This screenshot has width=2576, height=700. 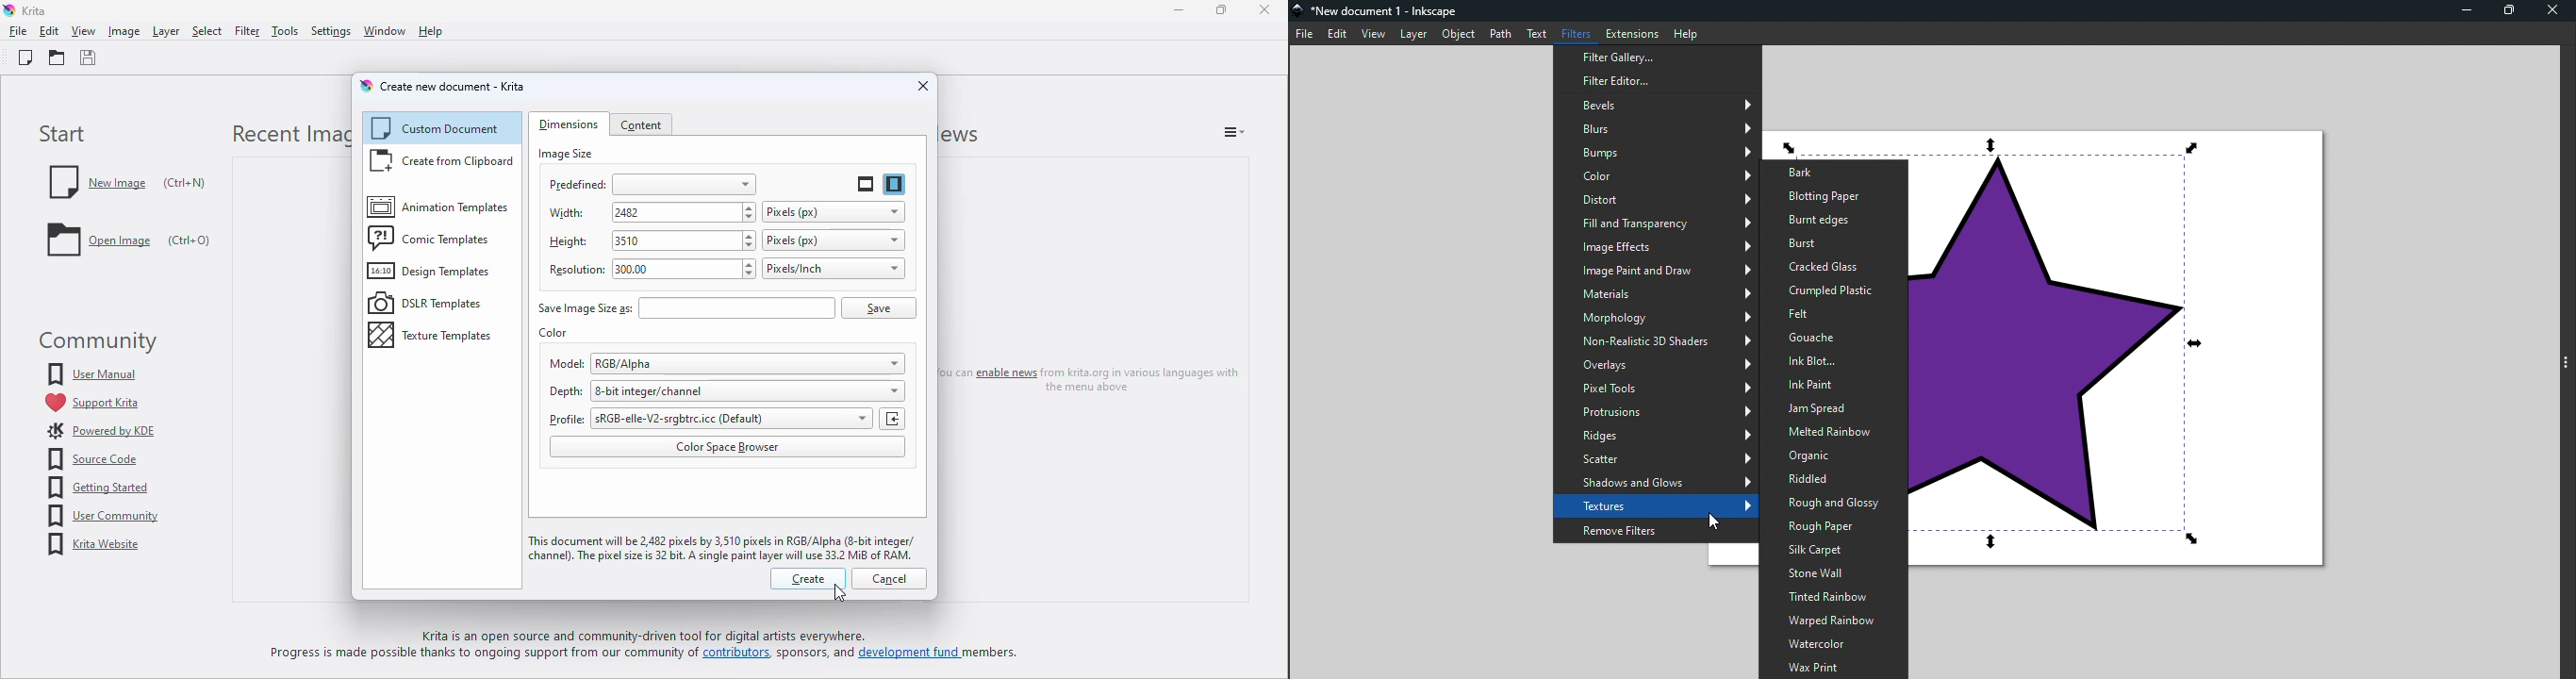 What do you see at coordinates (1655, 198) in the screenshot?
I see `Distort` at bounding box center [1655, 198].